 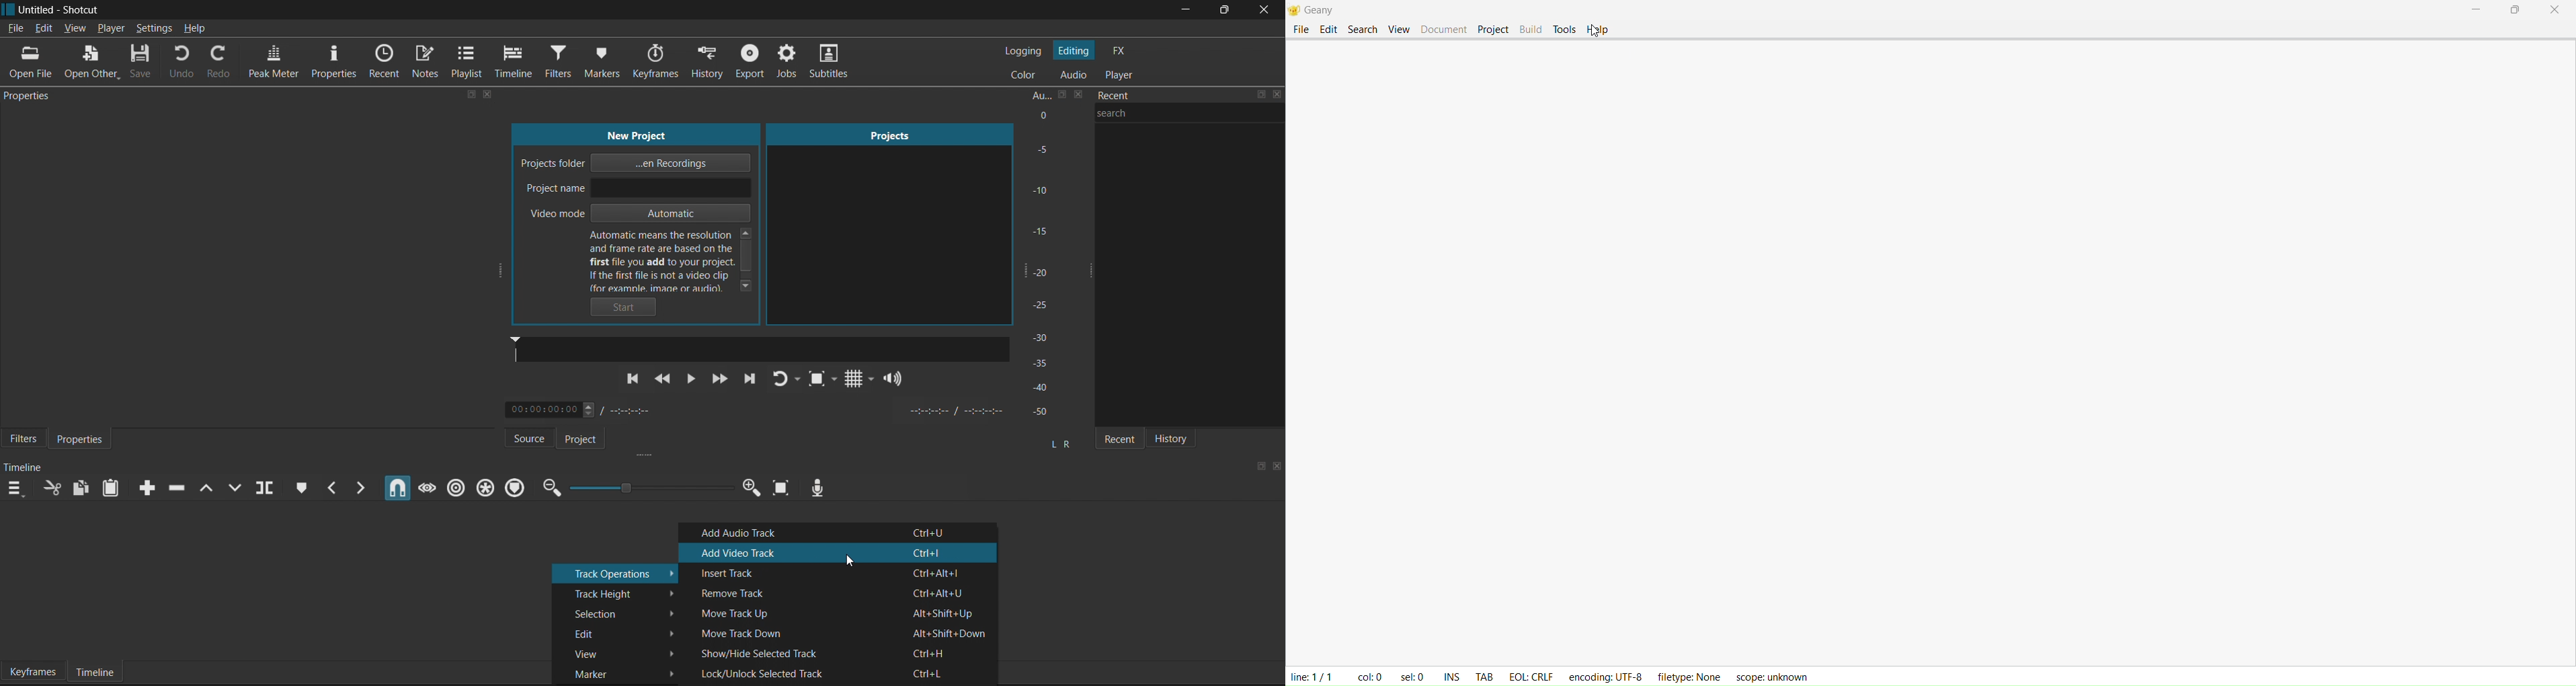 I want to click on Create/Edit Marker, so click(x=298, y=486).